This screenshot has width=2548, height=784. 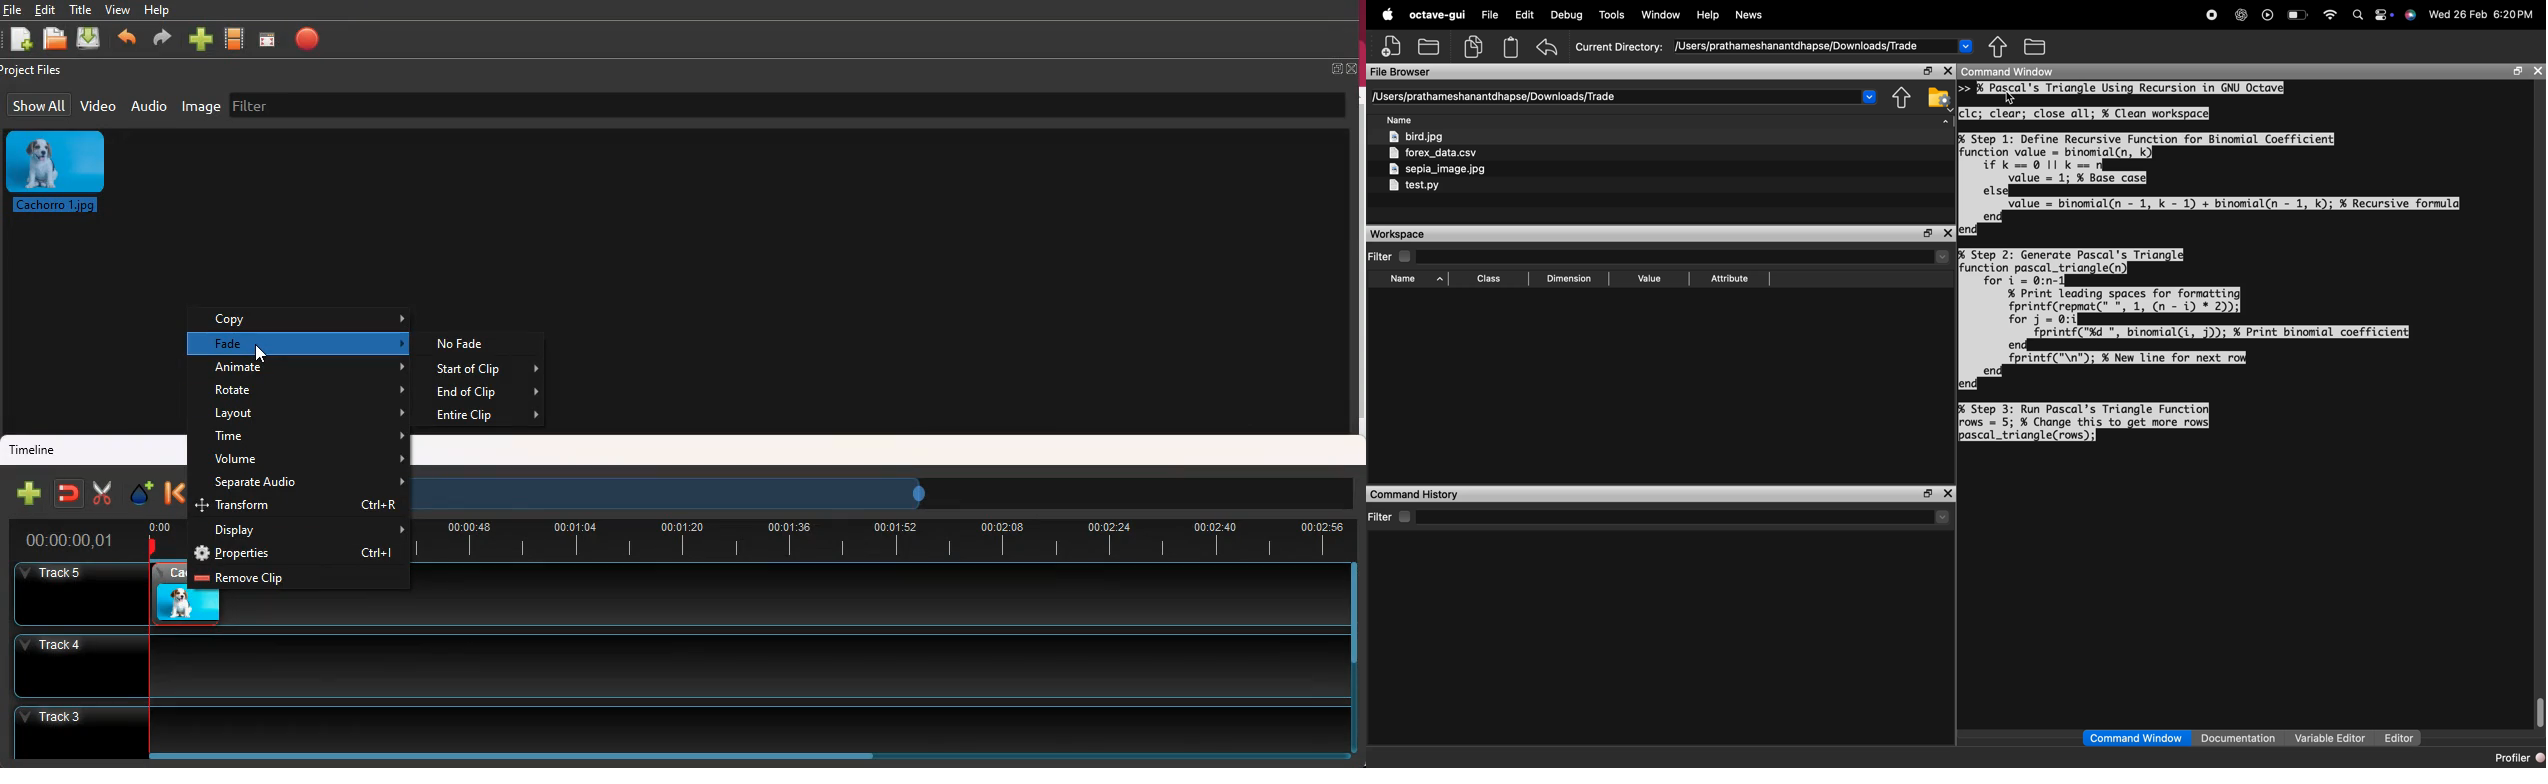 I want to click on time, so click(x=881, y=540).